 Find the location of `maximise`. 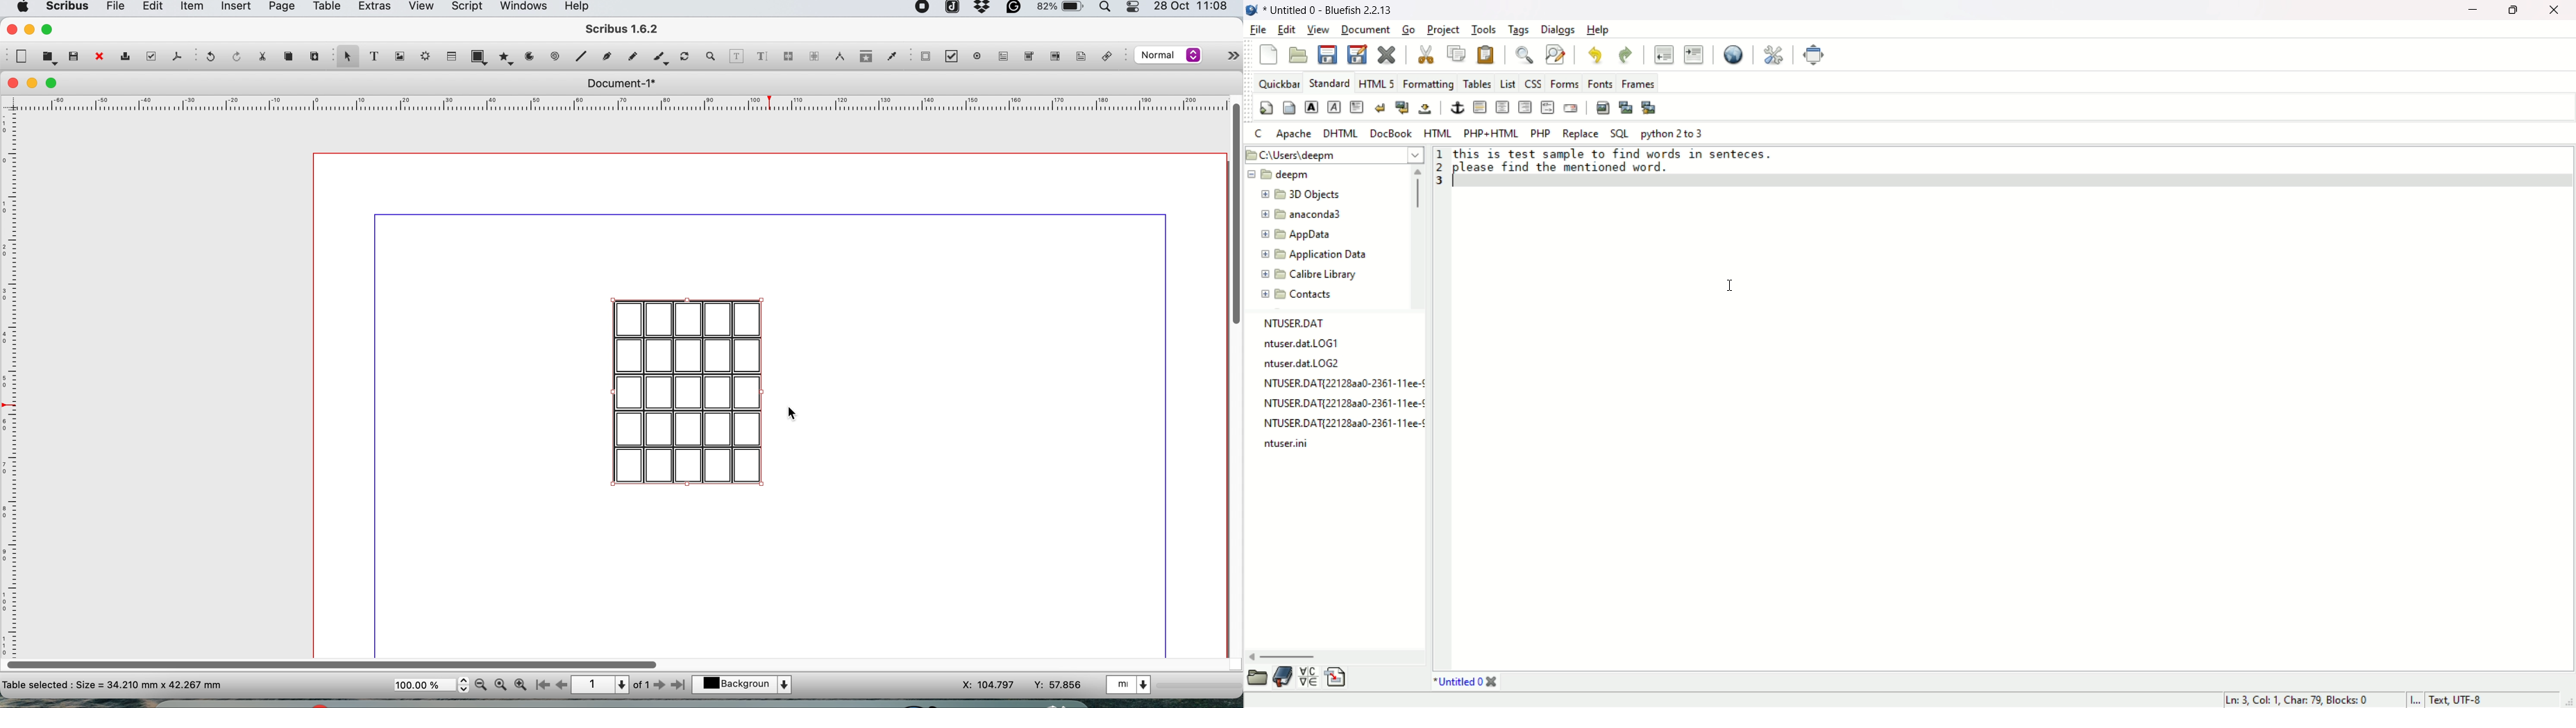

maximise is located at coordinates (55, 83).